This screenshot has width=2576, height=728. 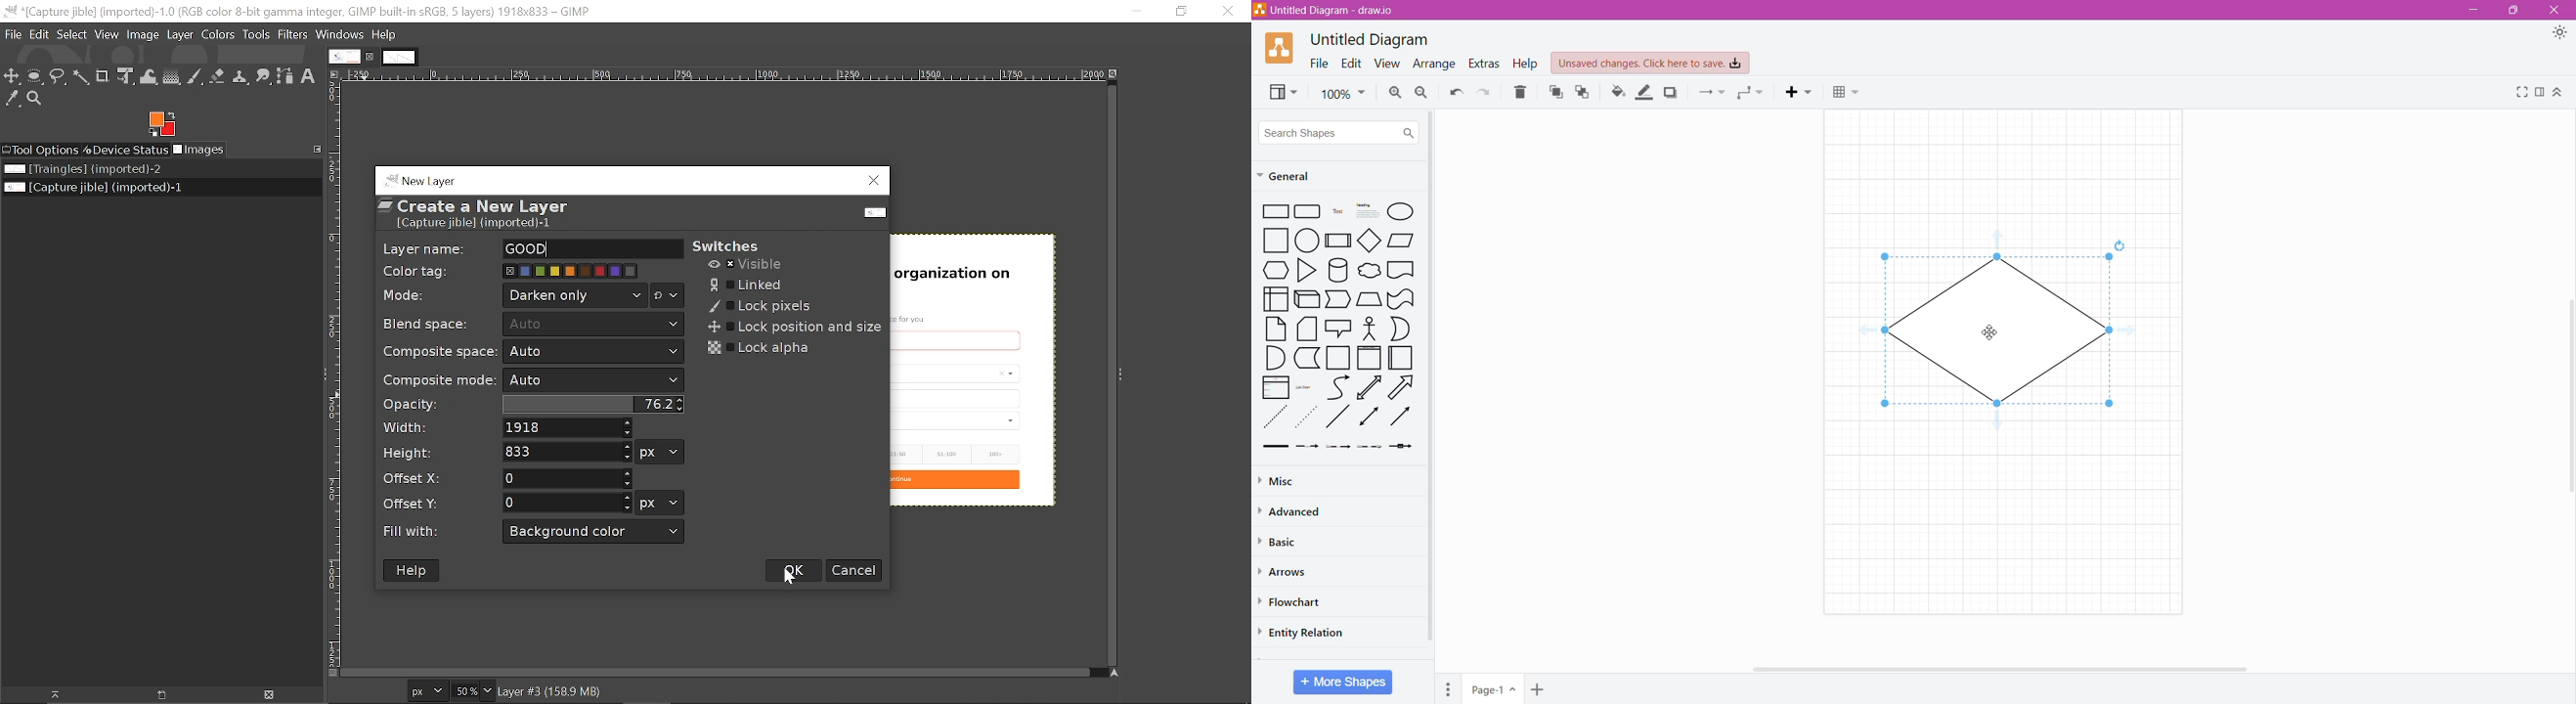 What do you see at coordinates (195, 77) in the screenshot?
I see `Paintbrush tool` at bounding box center [195, 77].